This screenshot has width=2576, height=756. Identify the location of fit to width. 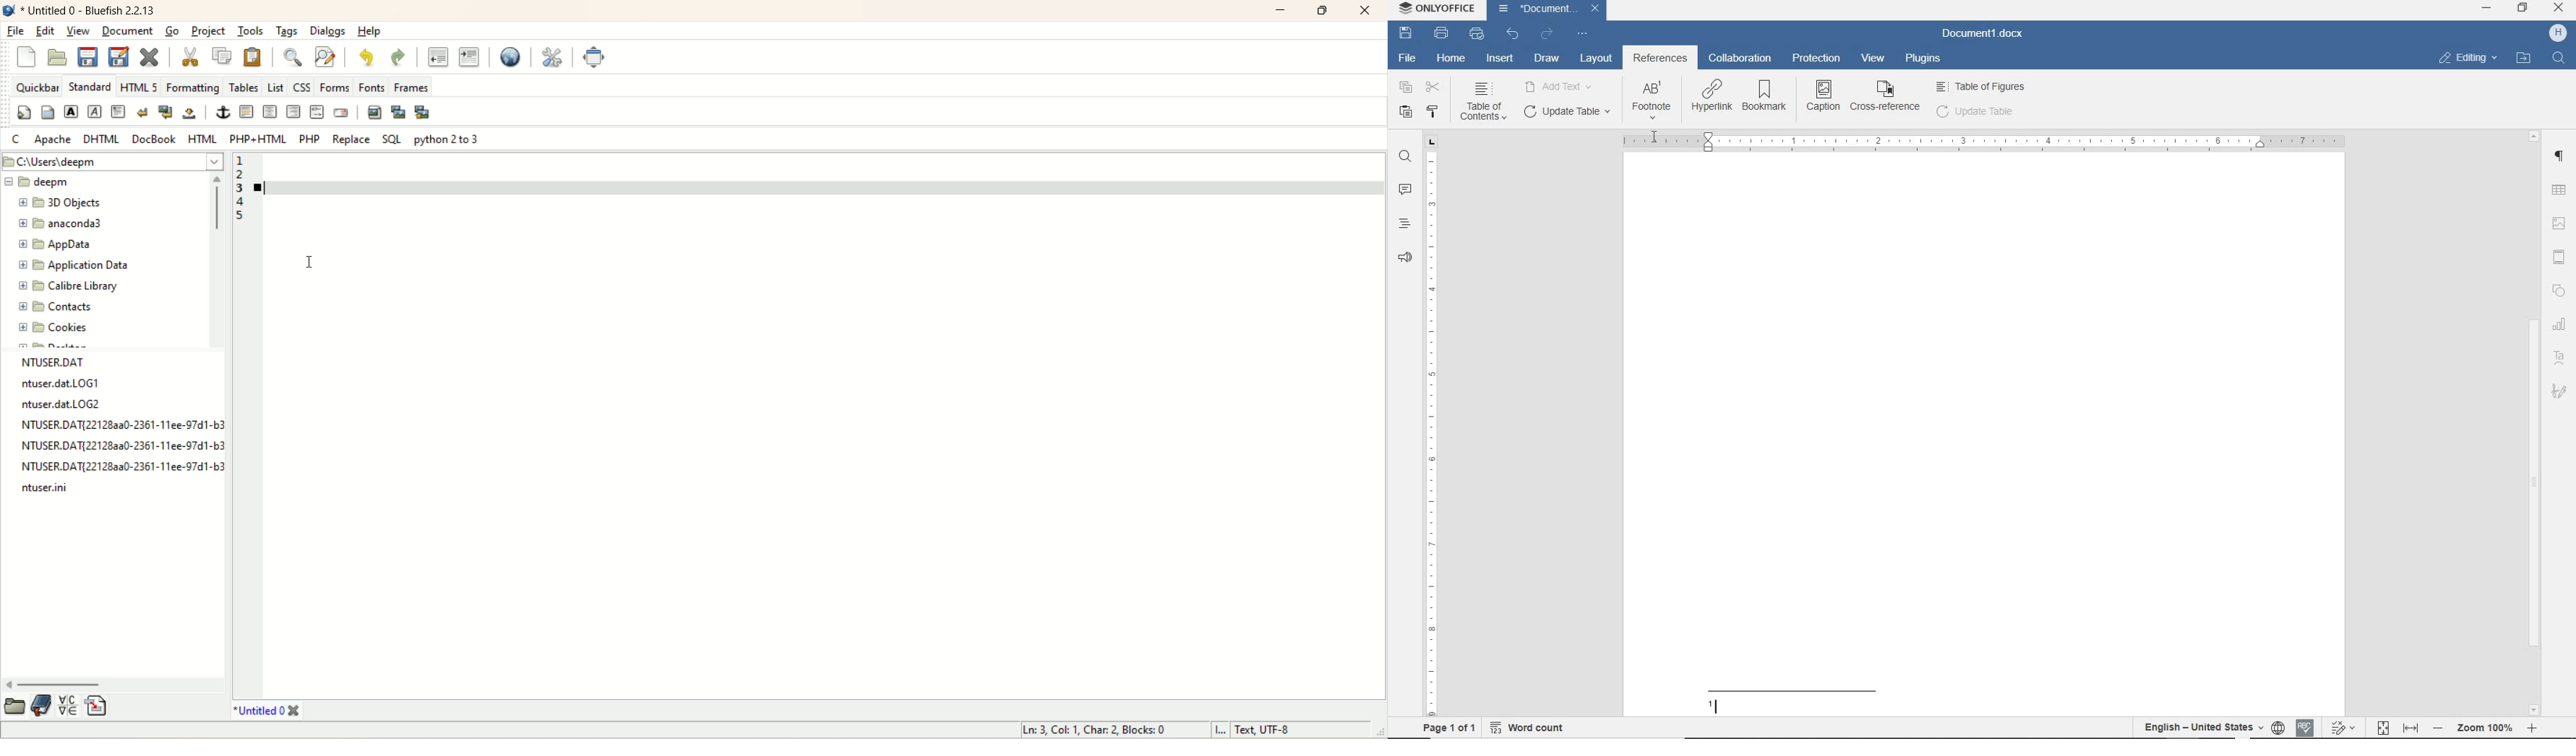
(2414, 729).